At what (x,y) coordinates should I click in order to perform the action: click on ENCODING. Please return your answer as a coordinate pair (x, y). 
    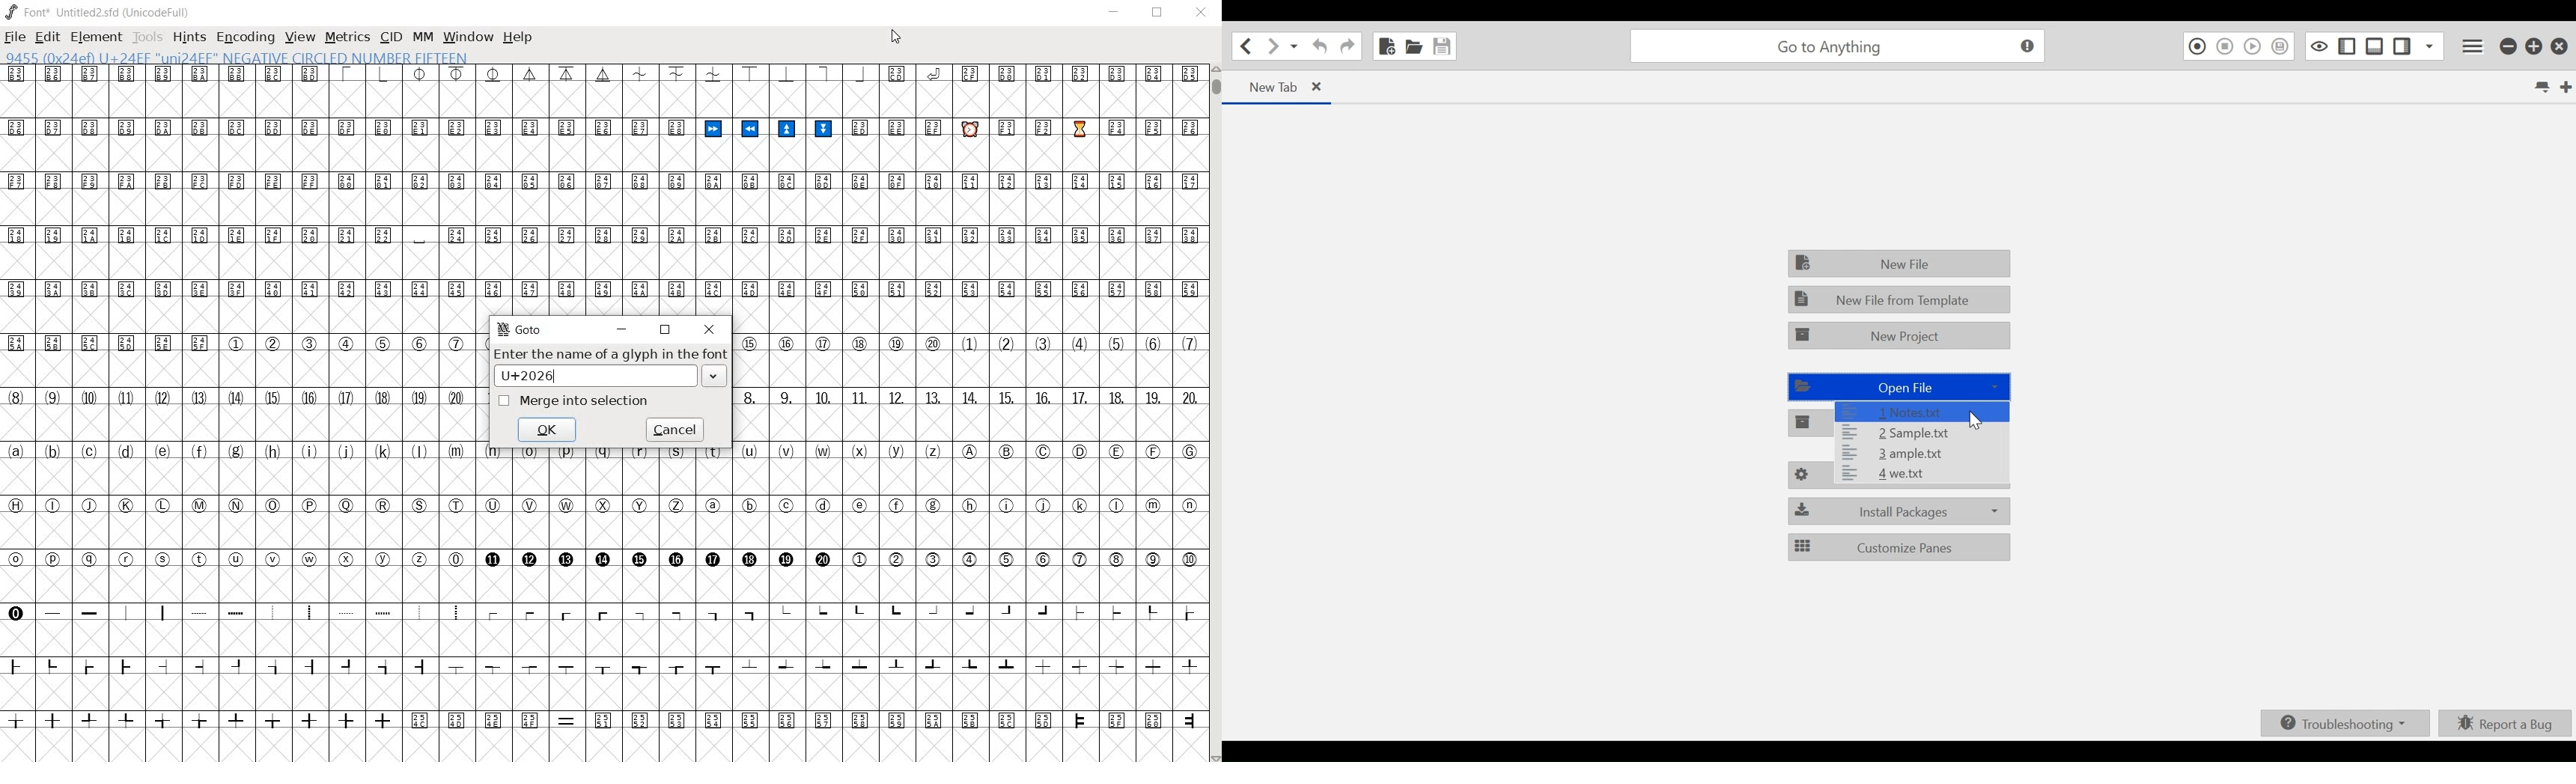
    Looking at the image, I should click on (244, 37).